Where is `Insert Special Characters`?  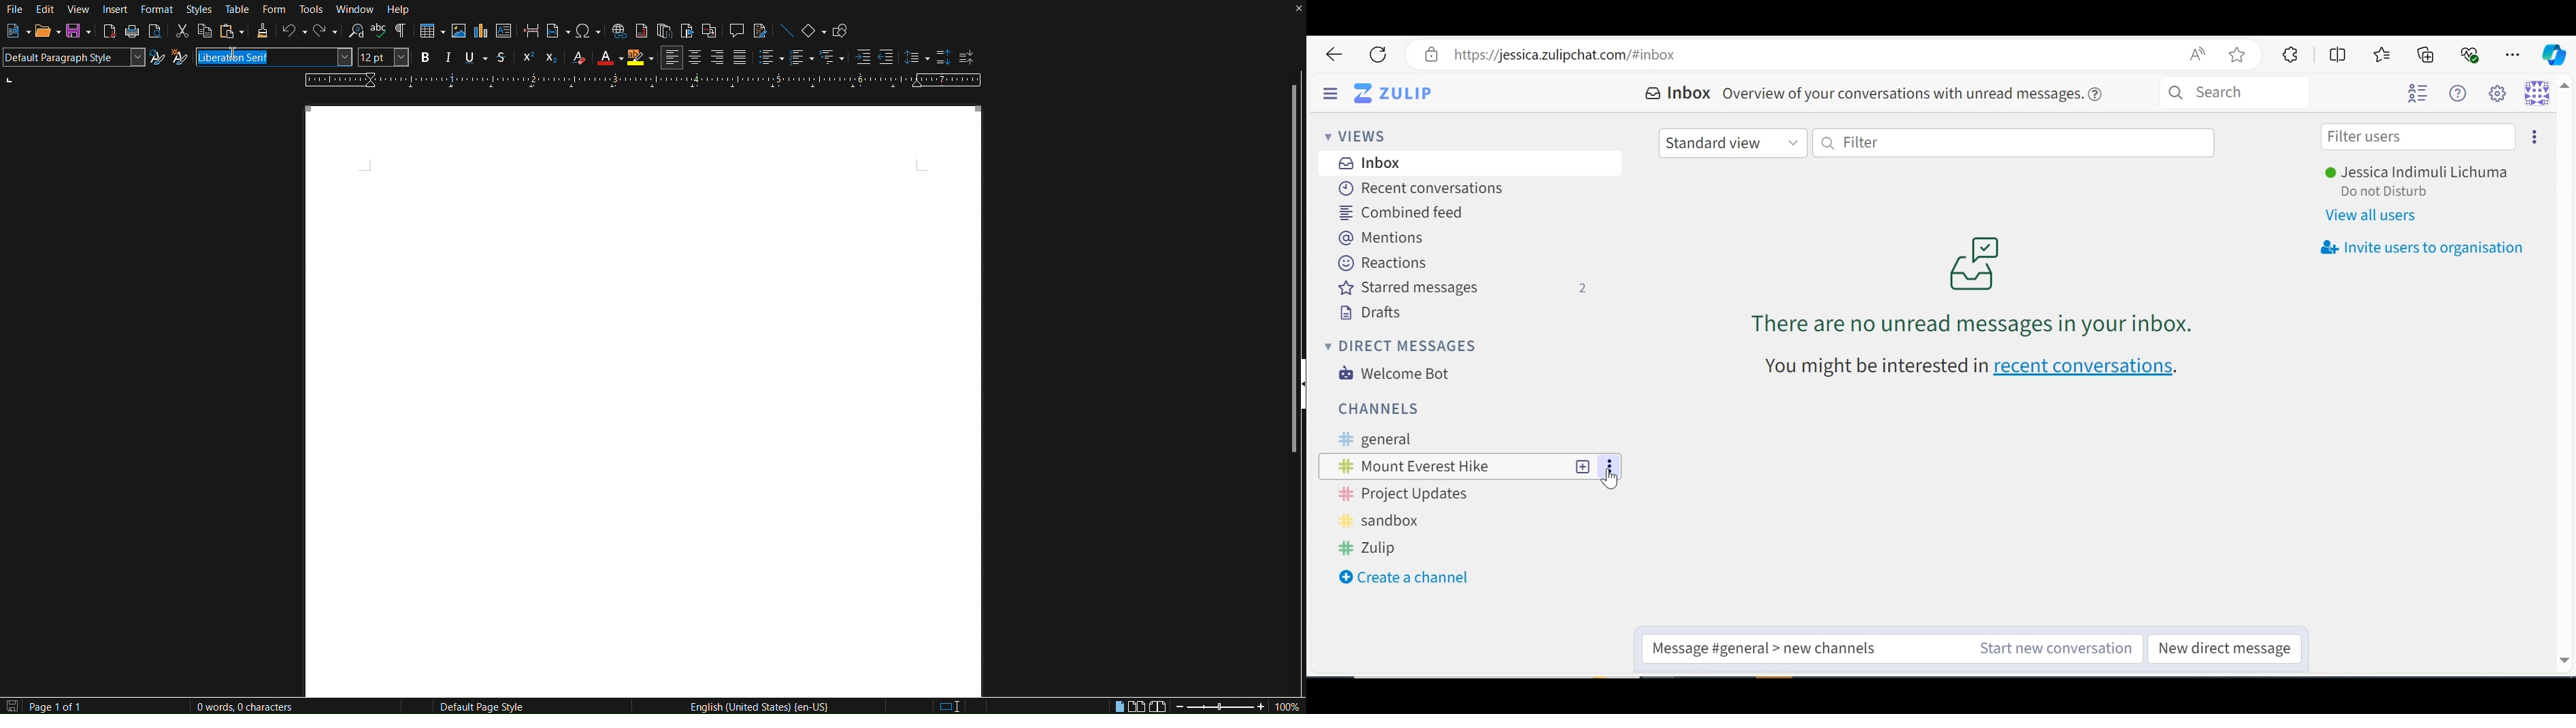
Insert Special Characters is located at coordinates (587, 33).